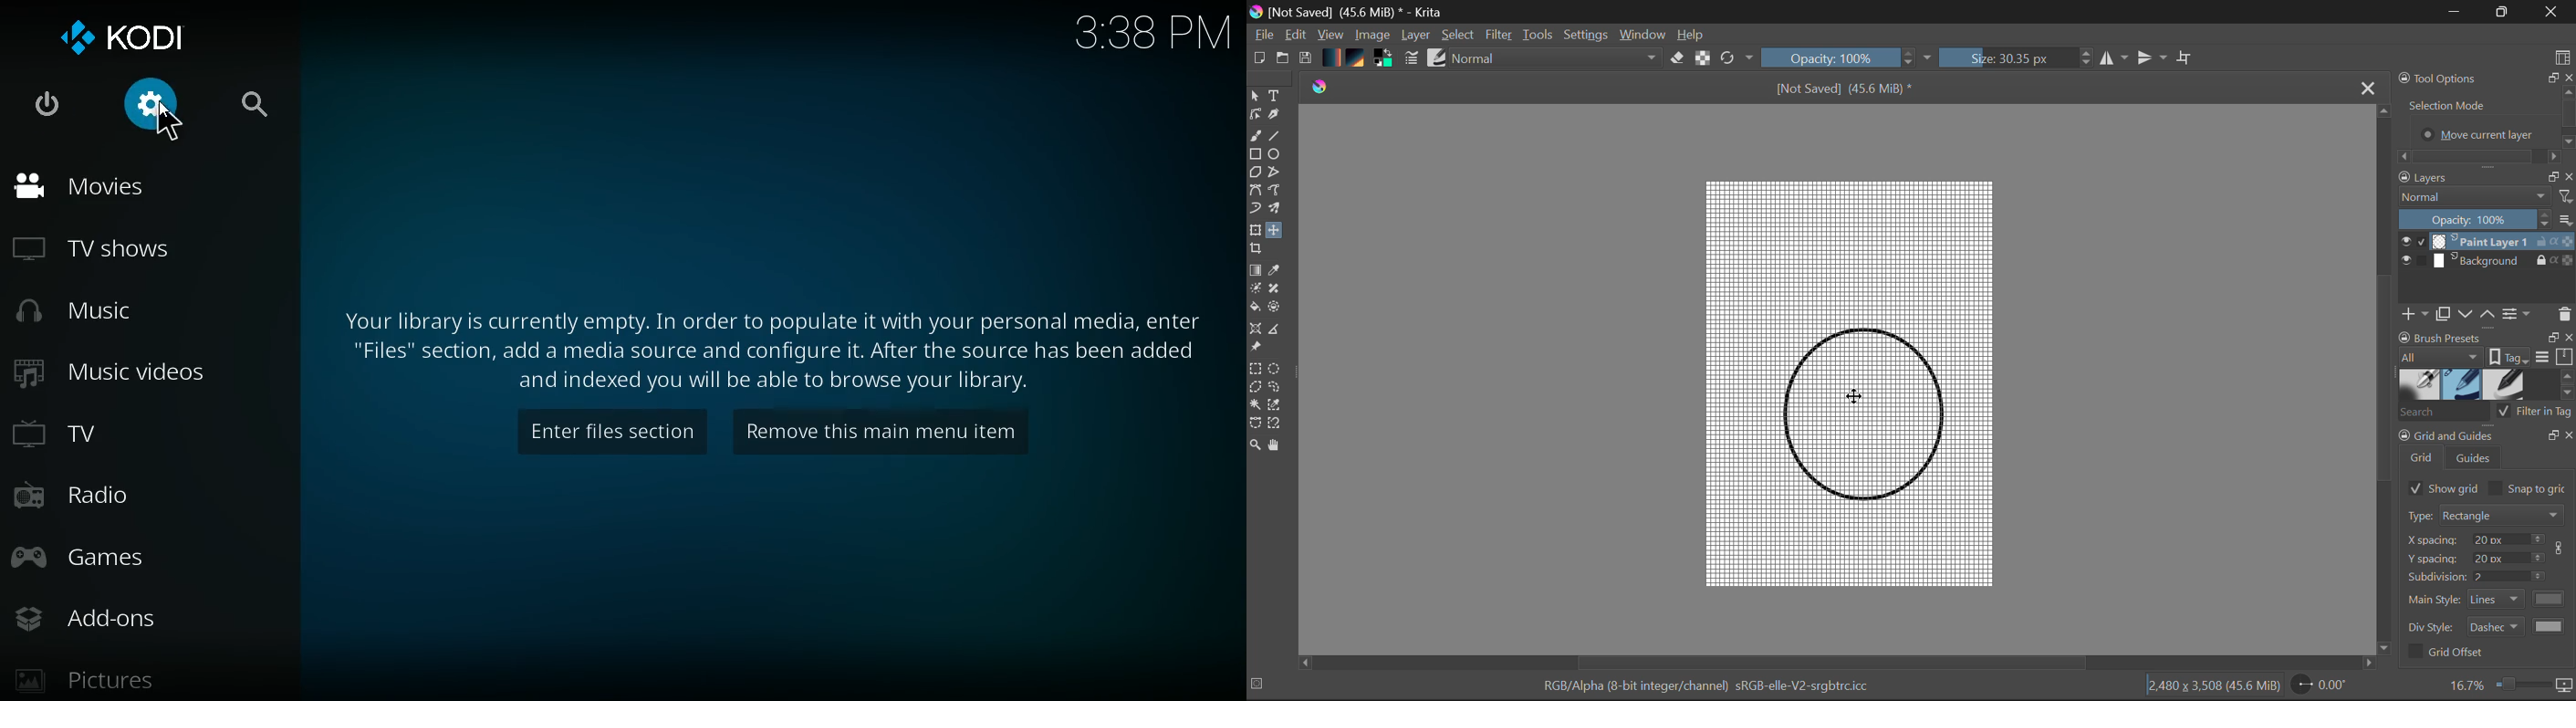 The width and height of the screenshot is (2576, 728). What do you see at coordinates (1845, 87) in the screenshot?
I see `File Name & Size` at bounding box center [1845, 87].